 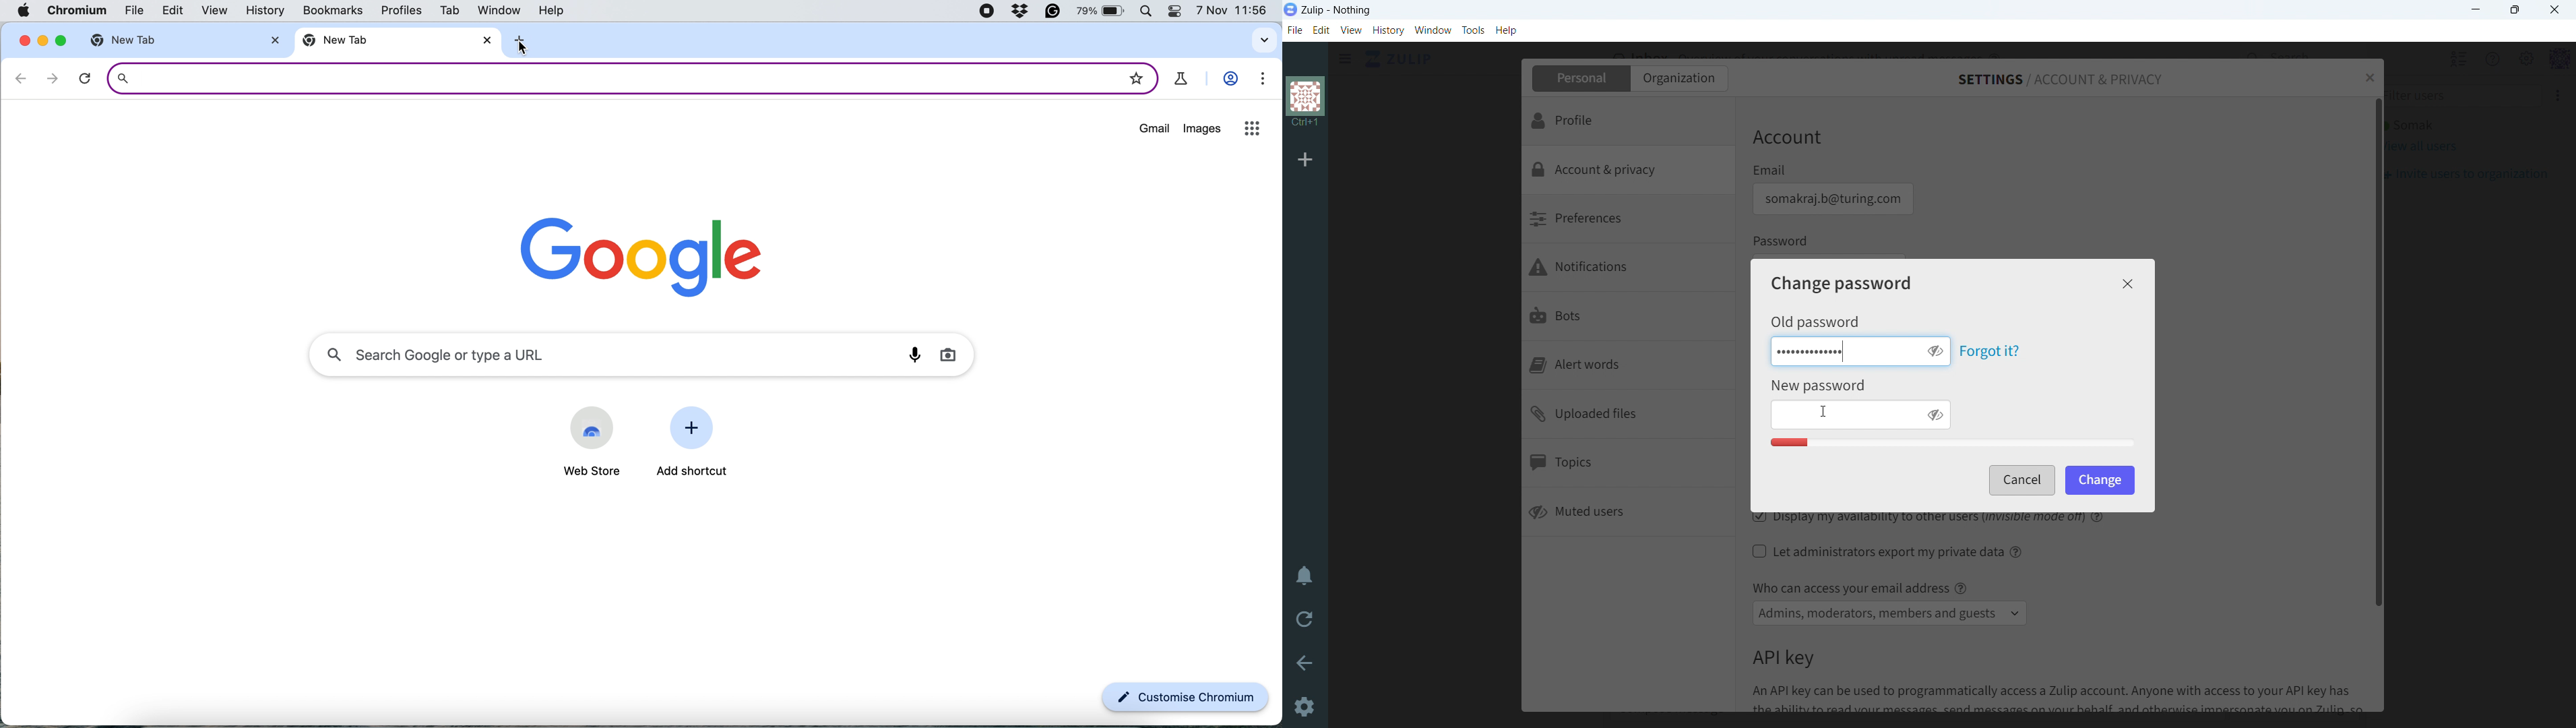 What do you see at coordinates (2560, 59) in the screenshot?
I see `profile menu` at bounding box center [2560, 59].